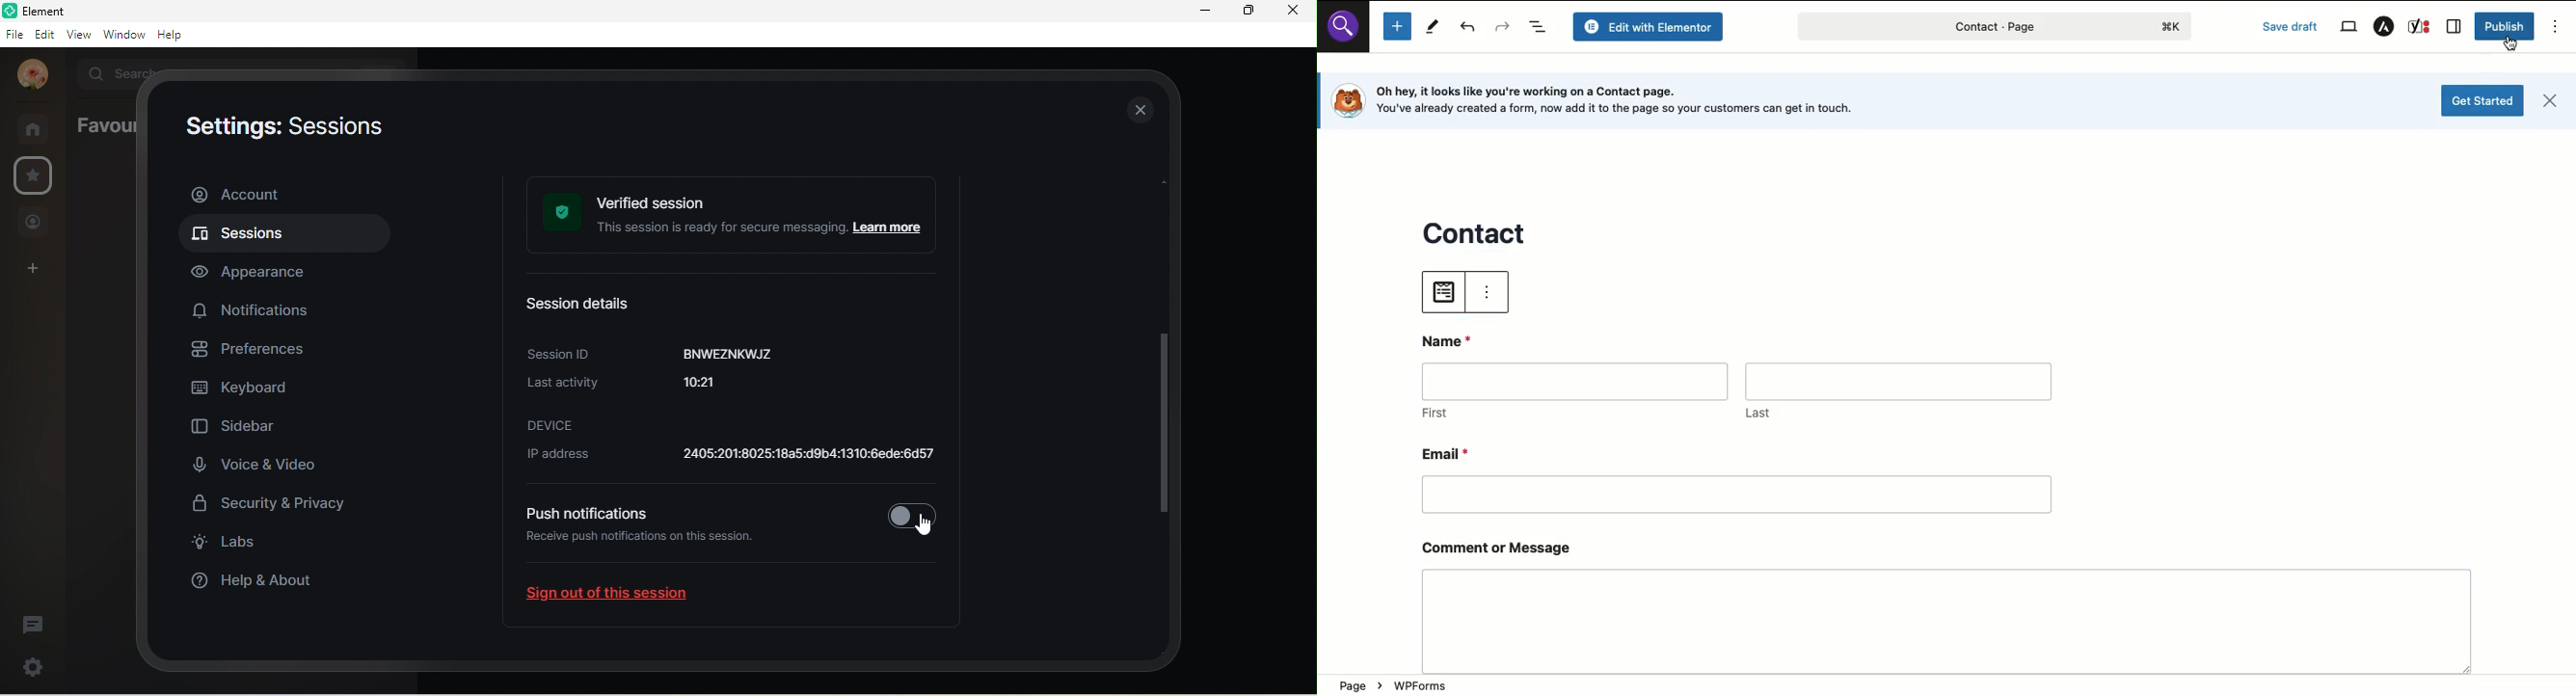  What do you see at coordinates (73, 11) in the screenshot?
I see `element b room` at bounding box center [73, 11].